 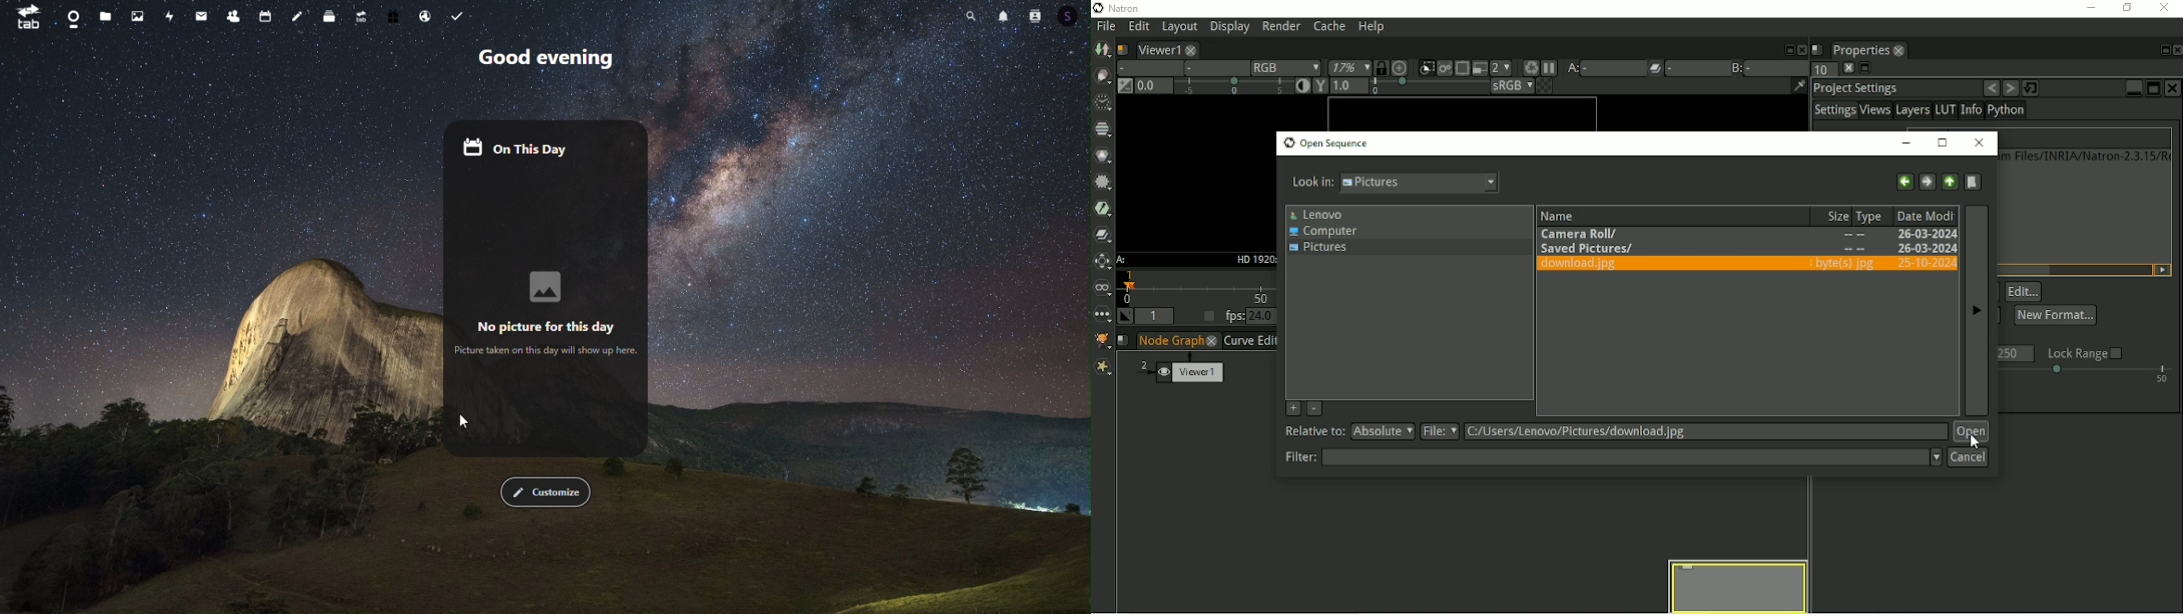 I want to click on deck, so click(x=333, y=16).